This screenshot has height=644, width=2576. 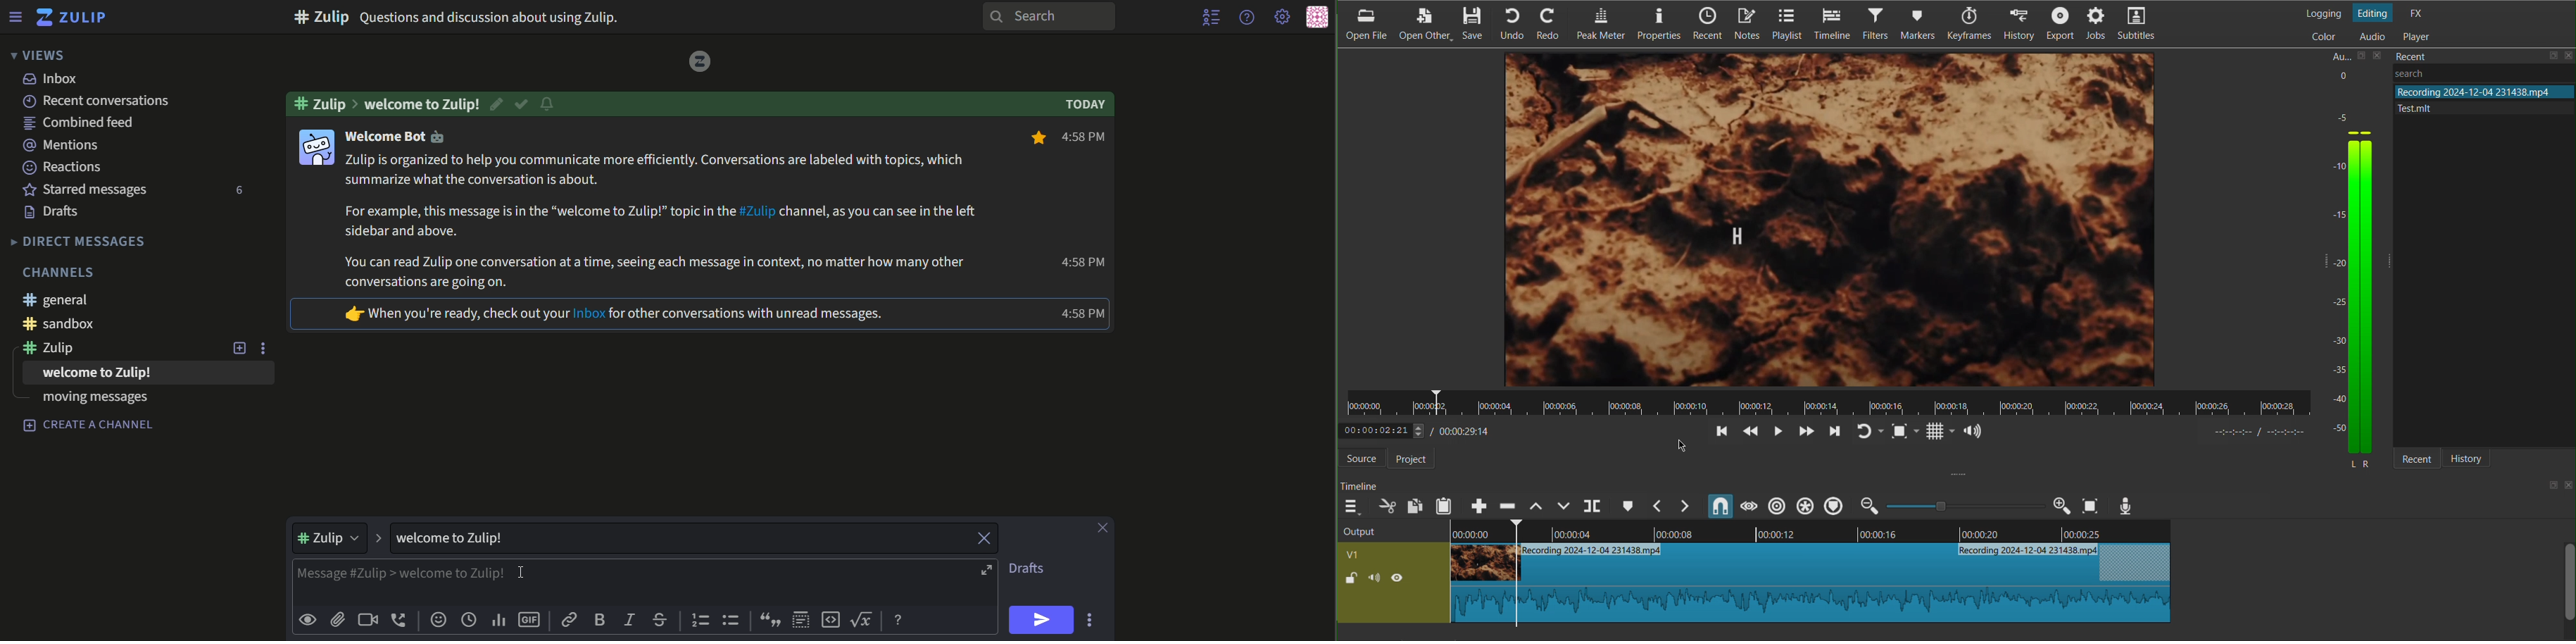 What do you see at coordinates (1317, 18) in the screenshot?
I see `personal menu` at bounding box center [1317, 18].